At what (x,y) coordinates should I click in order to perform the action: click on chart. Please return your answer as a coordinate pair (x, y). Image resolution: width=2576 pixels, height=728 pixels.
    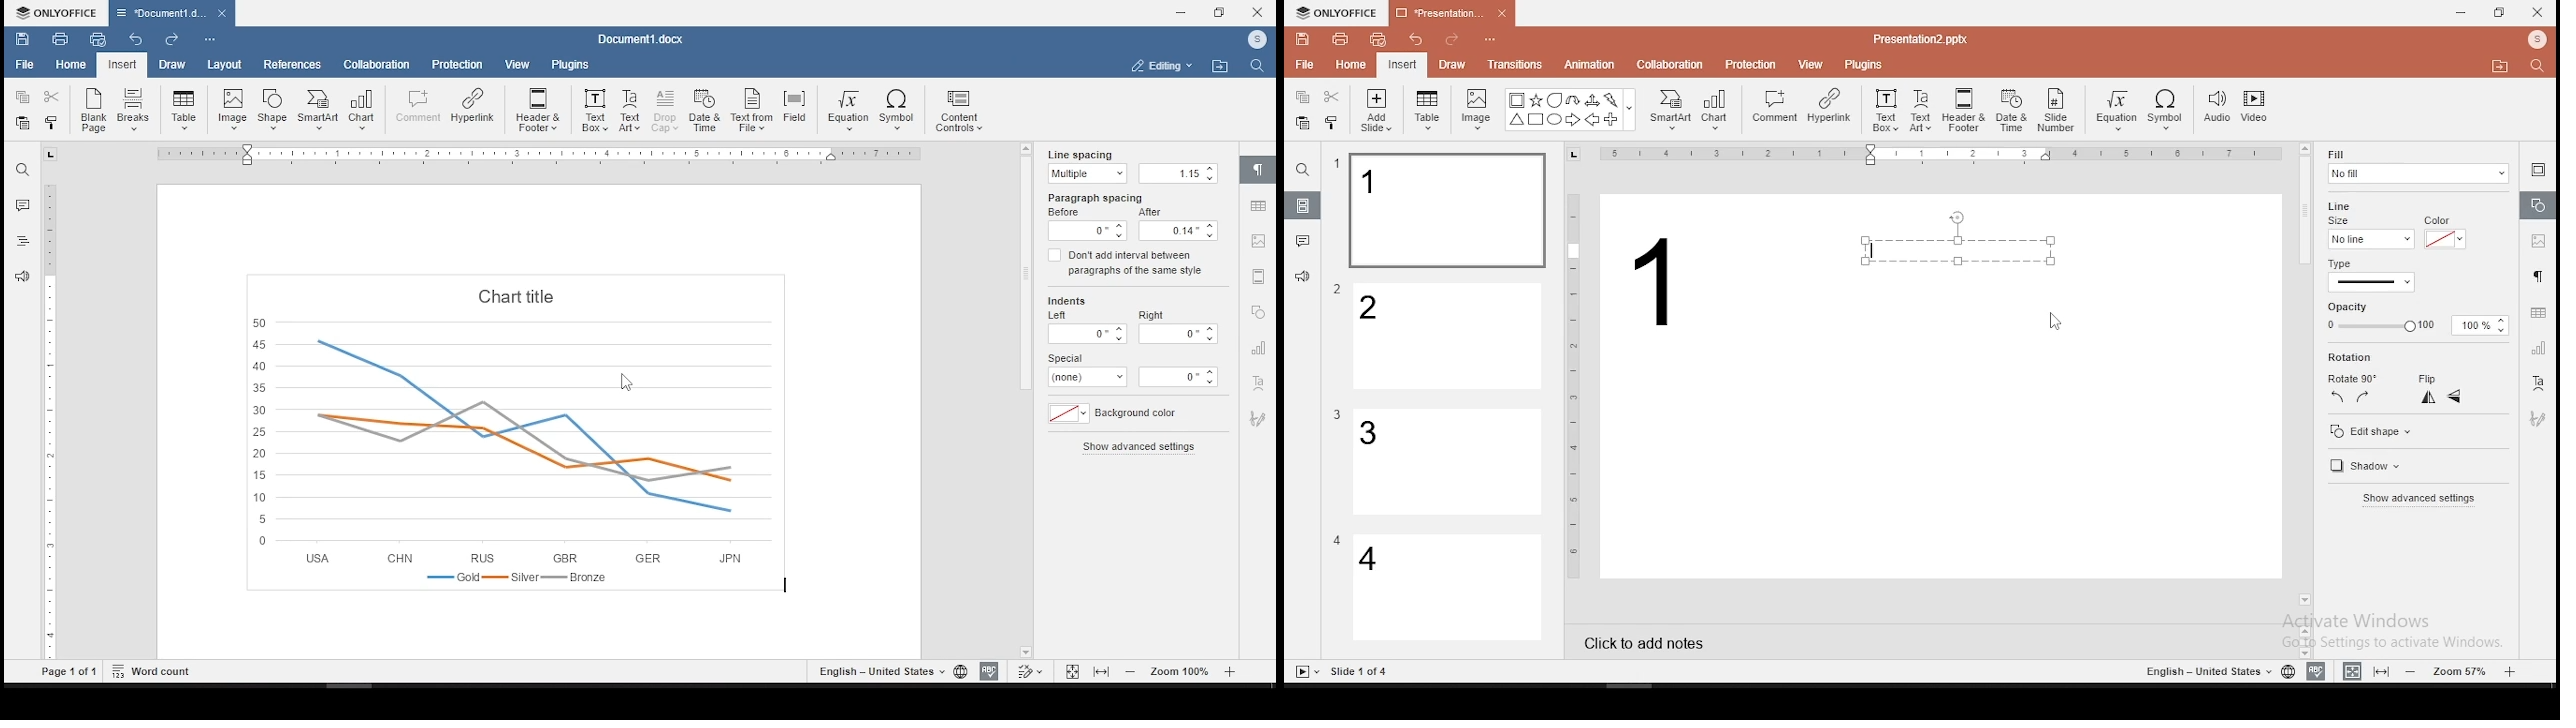
    Looking at the image, I should click on (1716, 109).